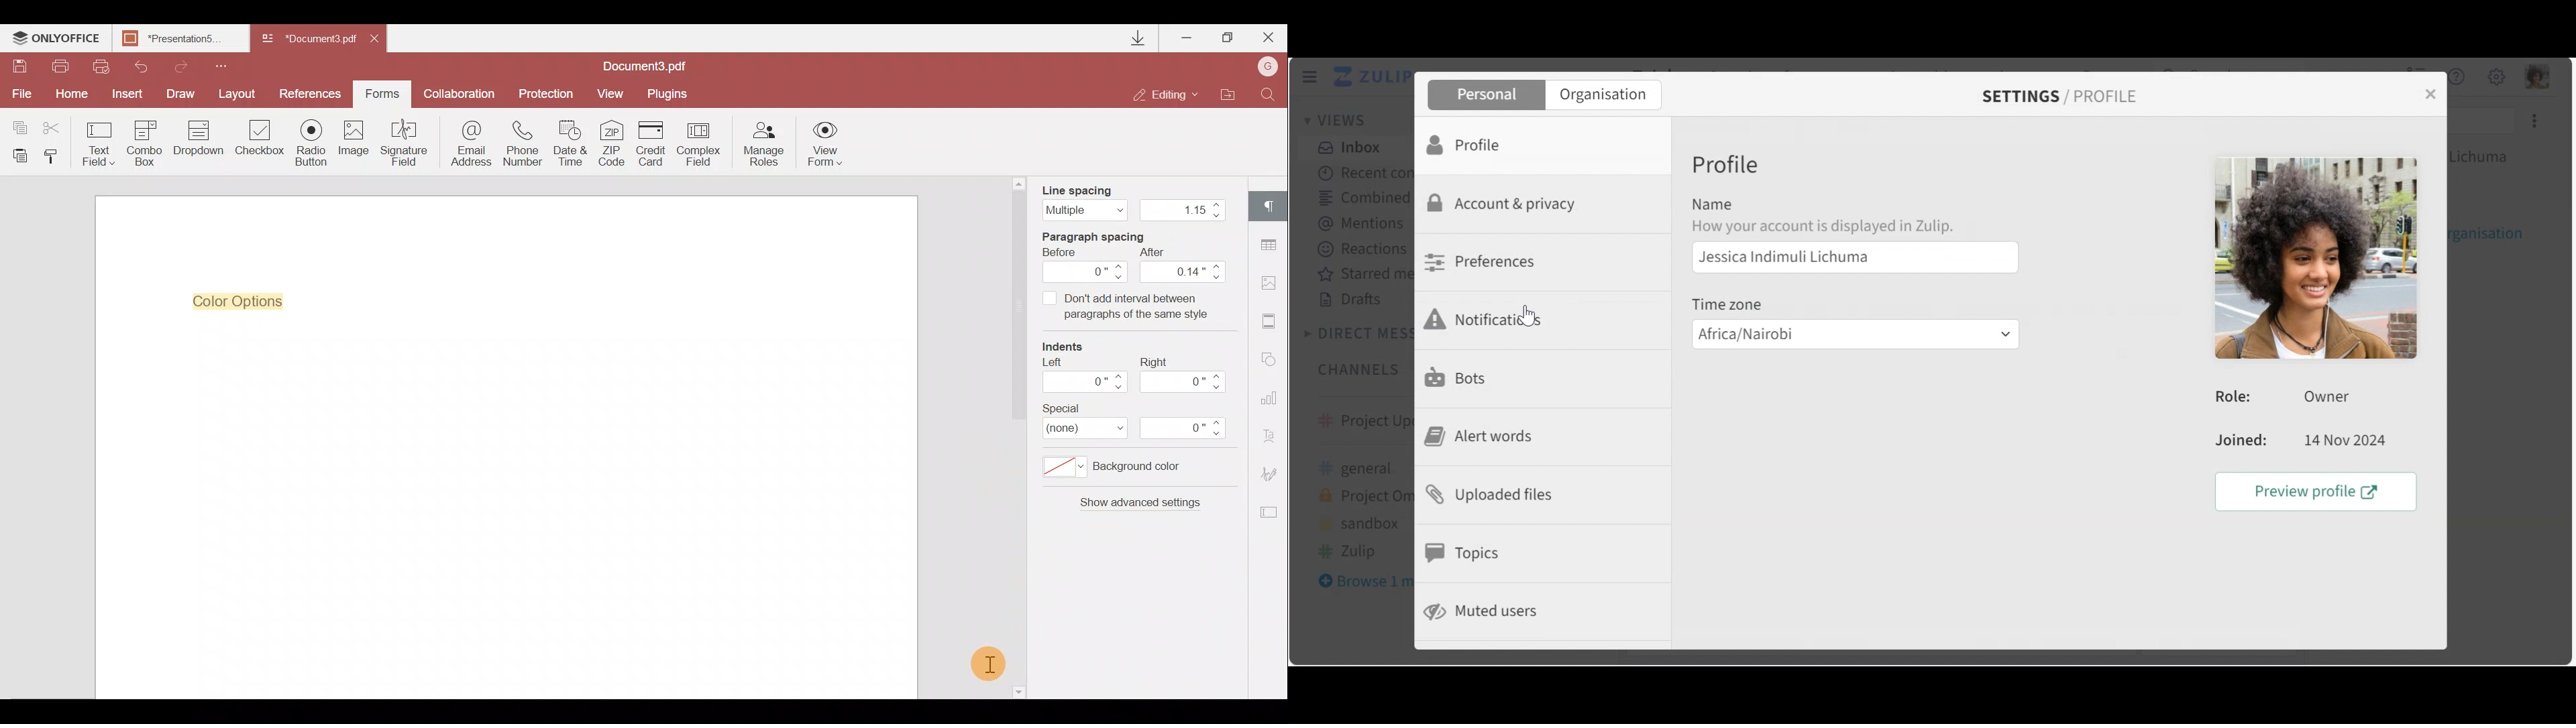 Image resolution: width=2576 pixels, height=728 pixels. I want to click on Account & Privacy, so click(1506, 205).